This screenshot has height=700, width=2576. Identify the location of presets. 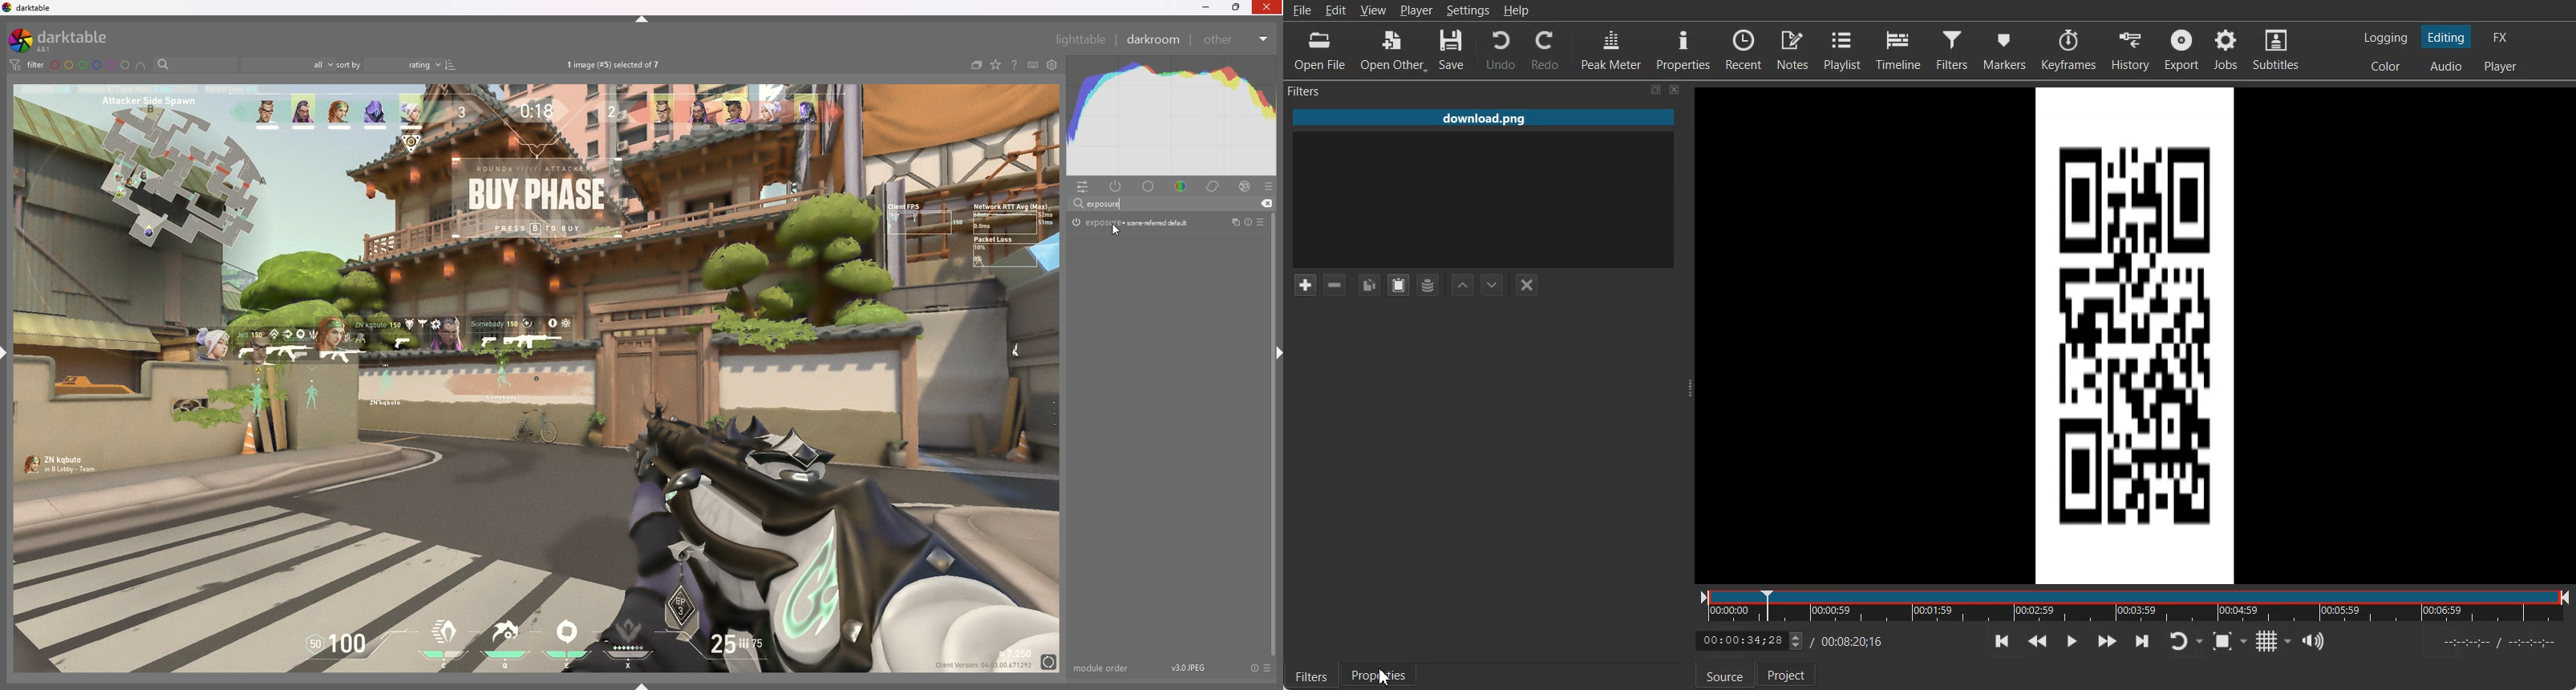
(1268, 187).